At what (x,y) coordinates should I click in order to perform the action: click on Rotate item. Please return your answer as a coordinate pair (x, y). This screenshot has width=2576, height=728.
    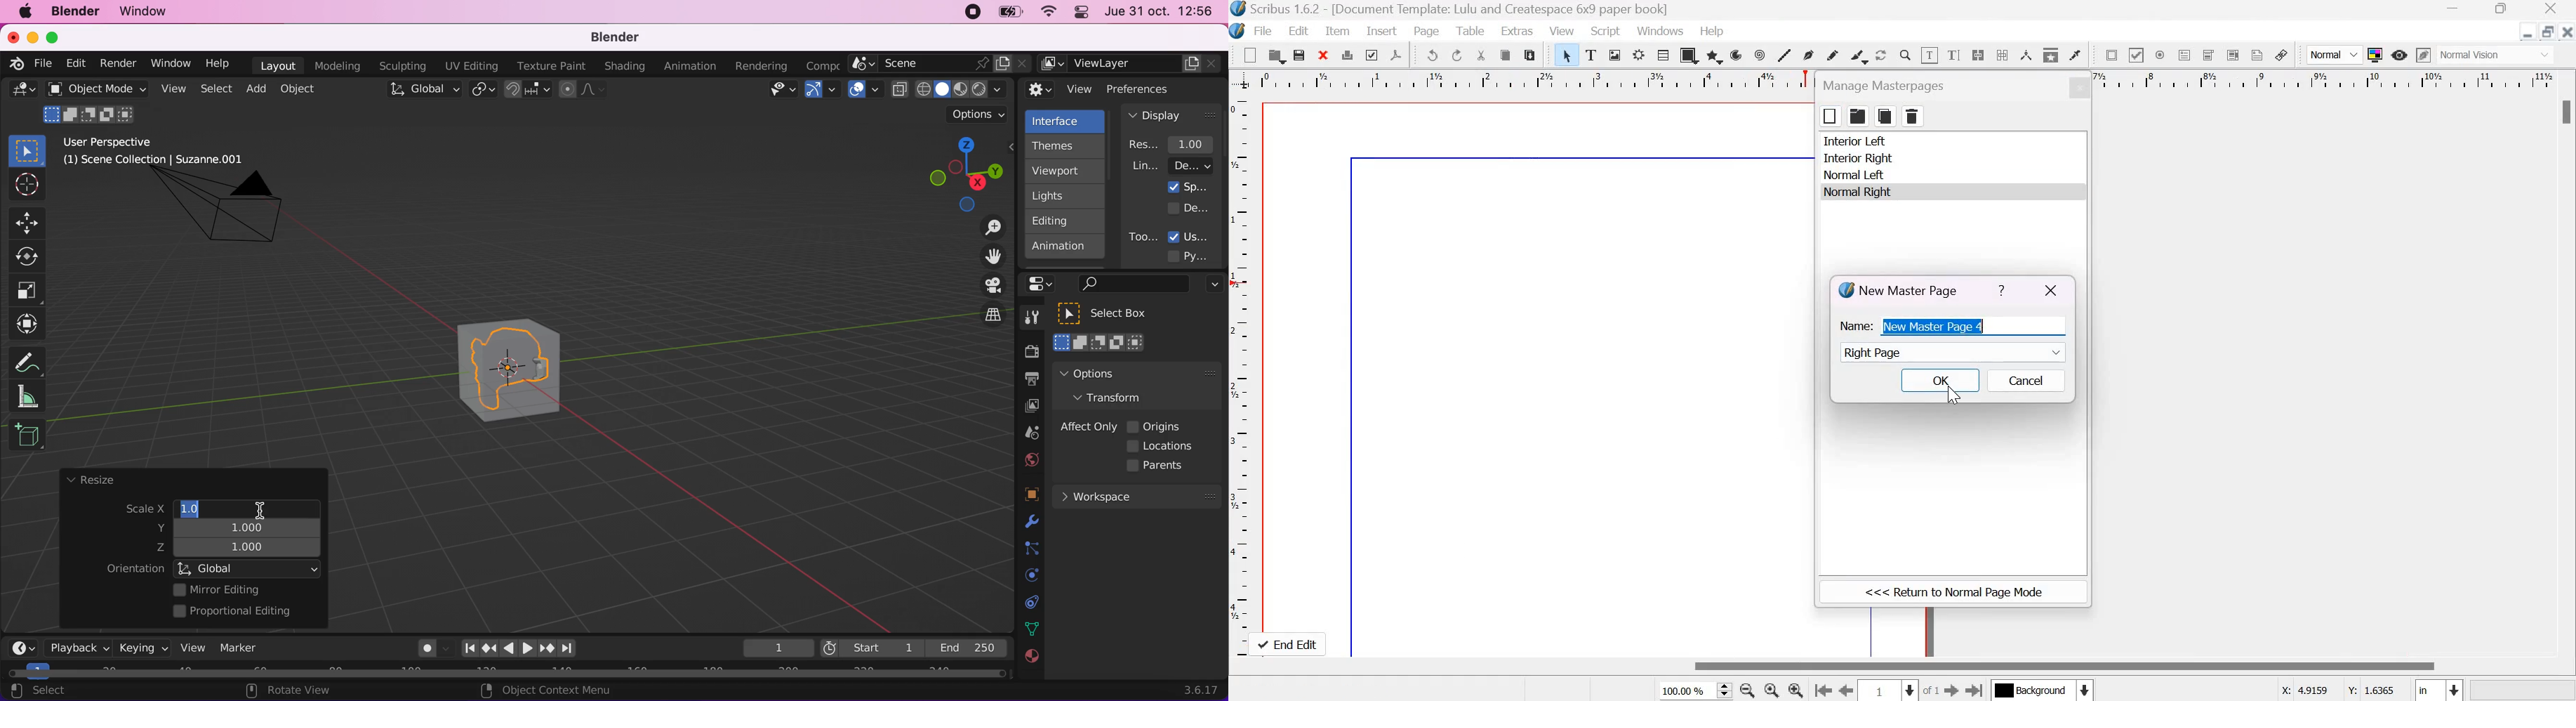
    Looking at the image, I should click on (1881, 54).